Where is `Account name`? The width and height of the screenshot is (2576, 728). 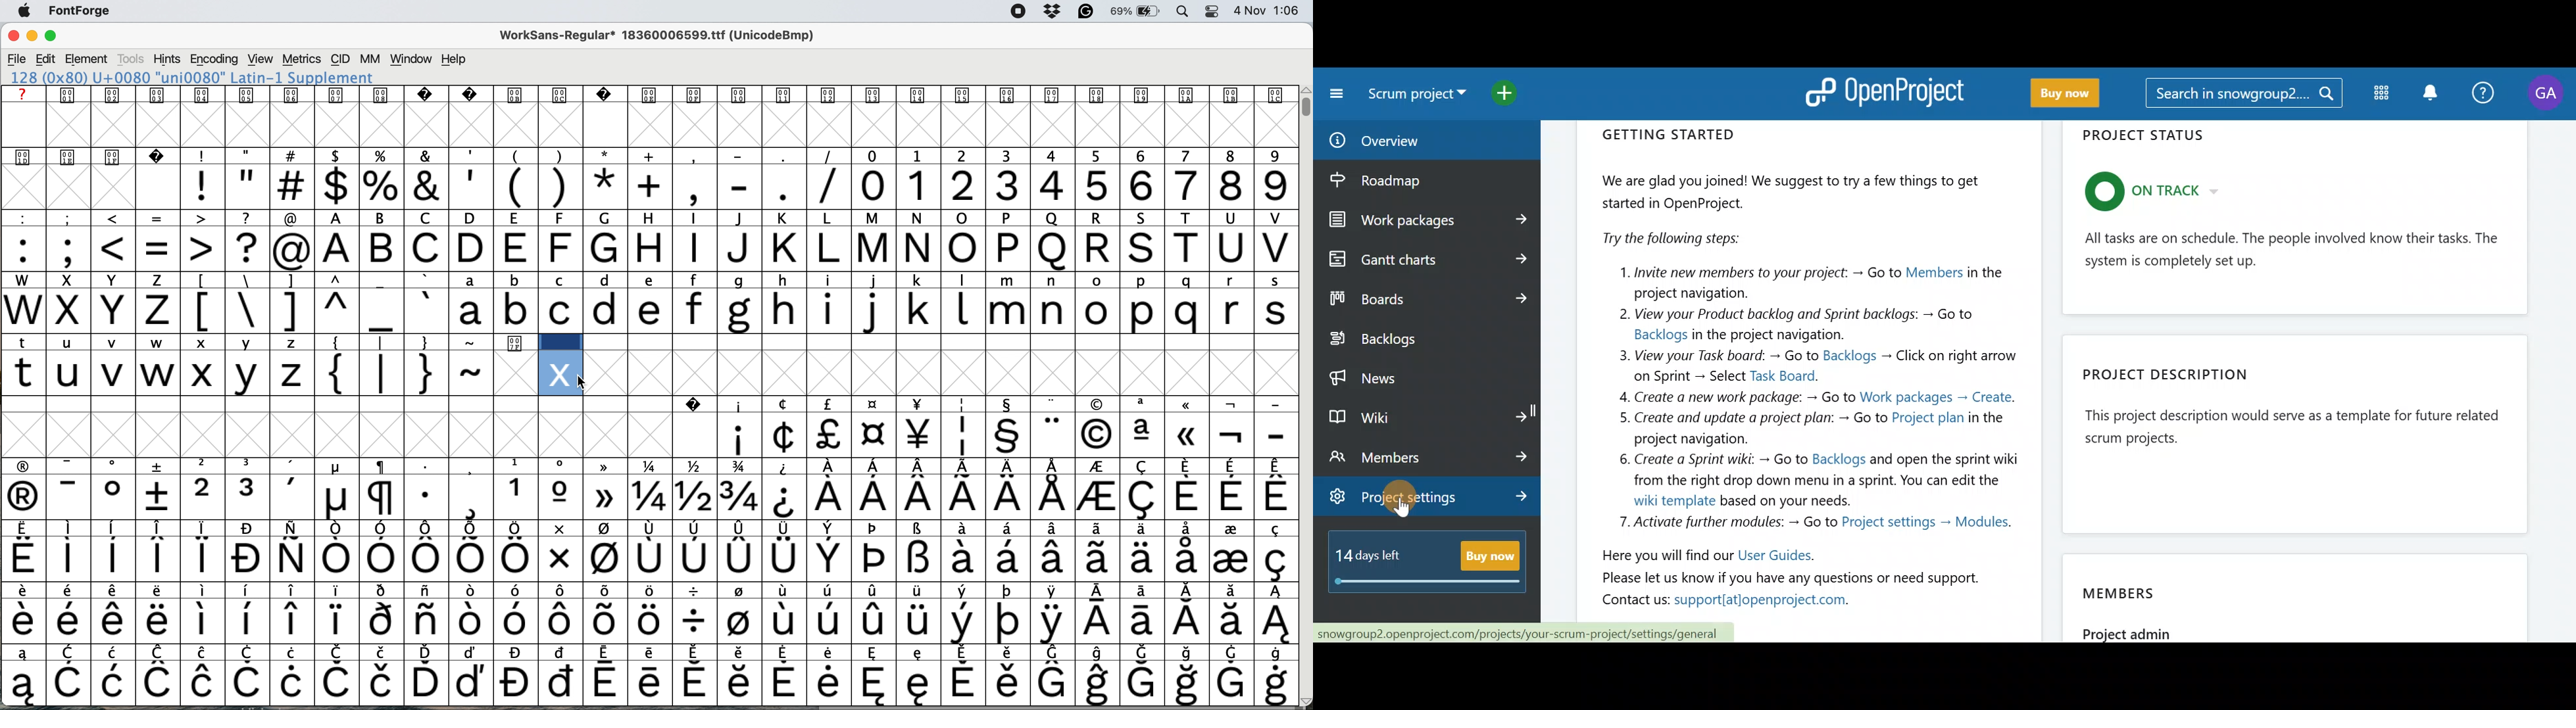
Account name is located at coordinates (2548, 93).